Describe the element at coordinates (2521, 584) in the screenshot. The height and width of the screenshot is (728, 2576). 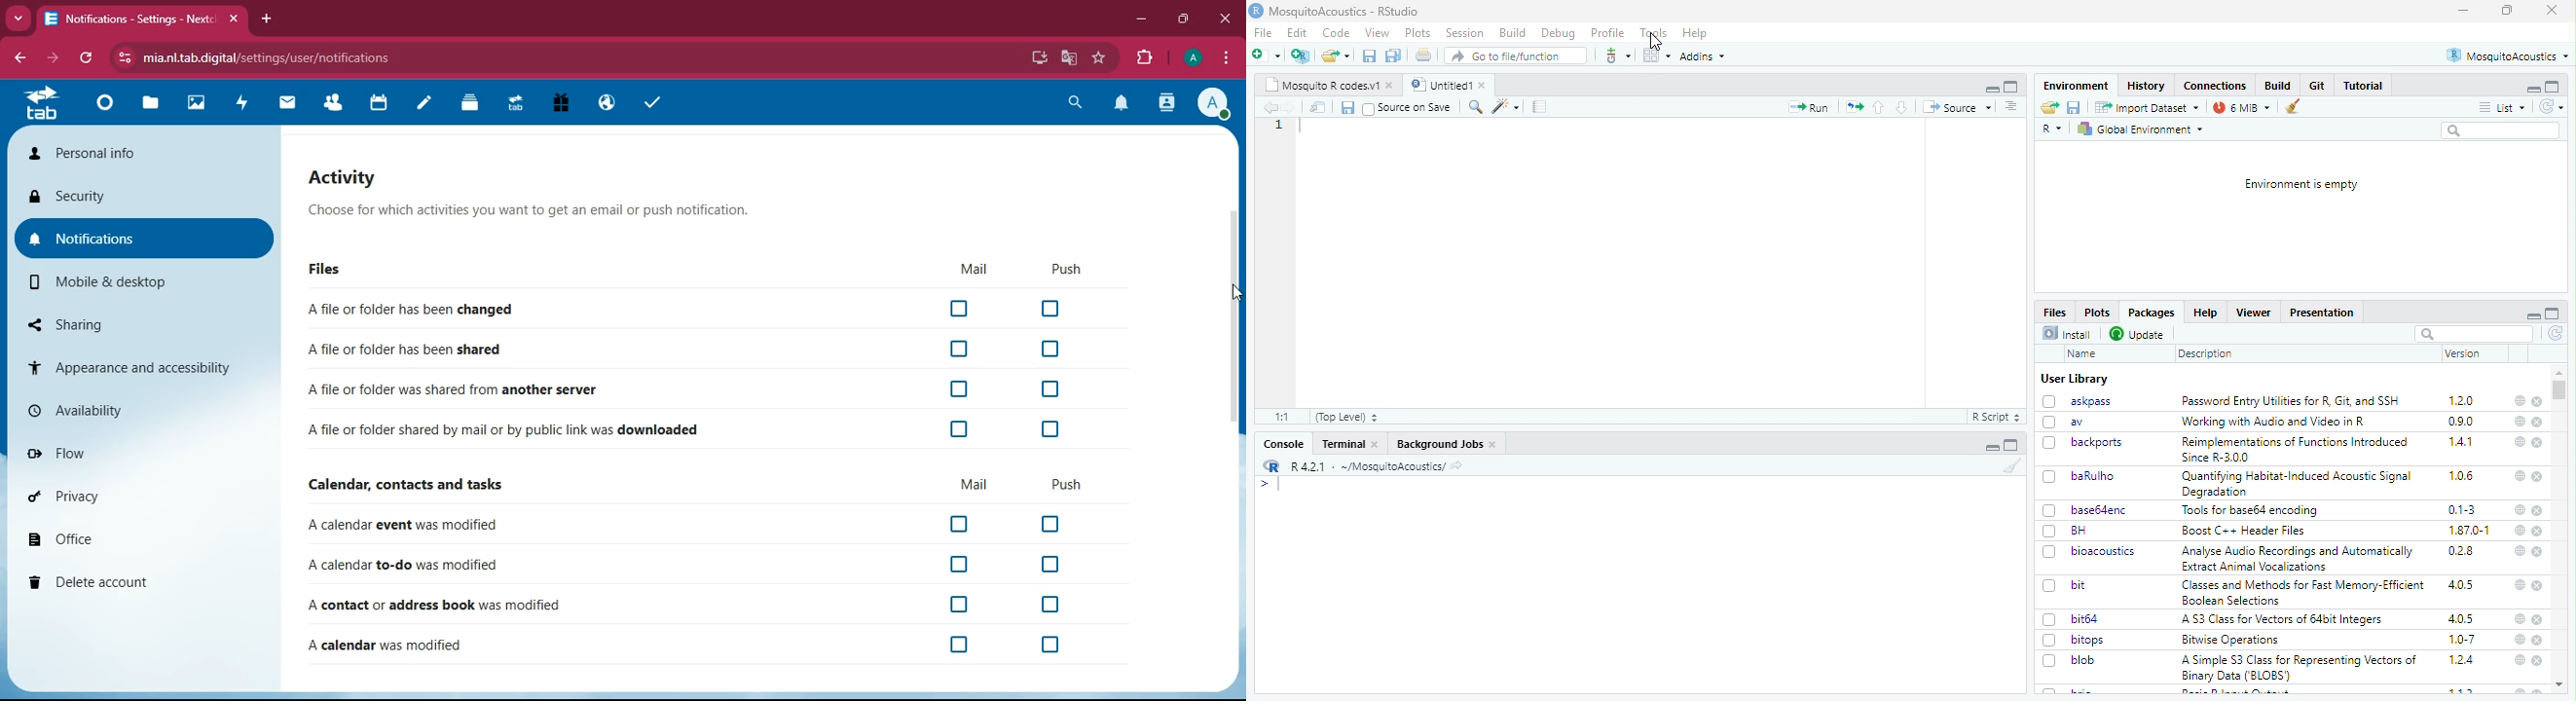
I see `web` at that location.